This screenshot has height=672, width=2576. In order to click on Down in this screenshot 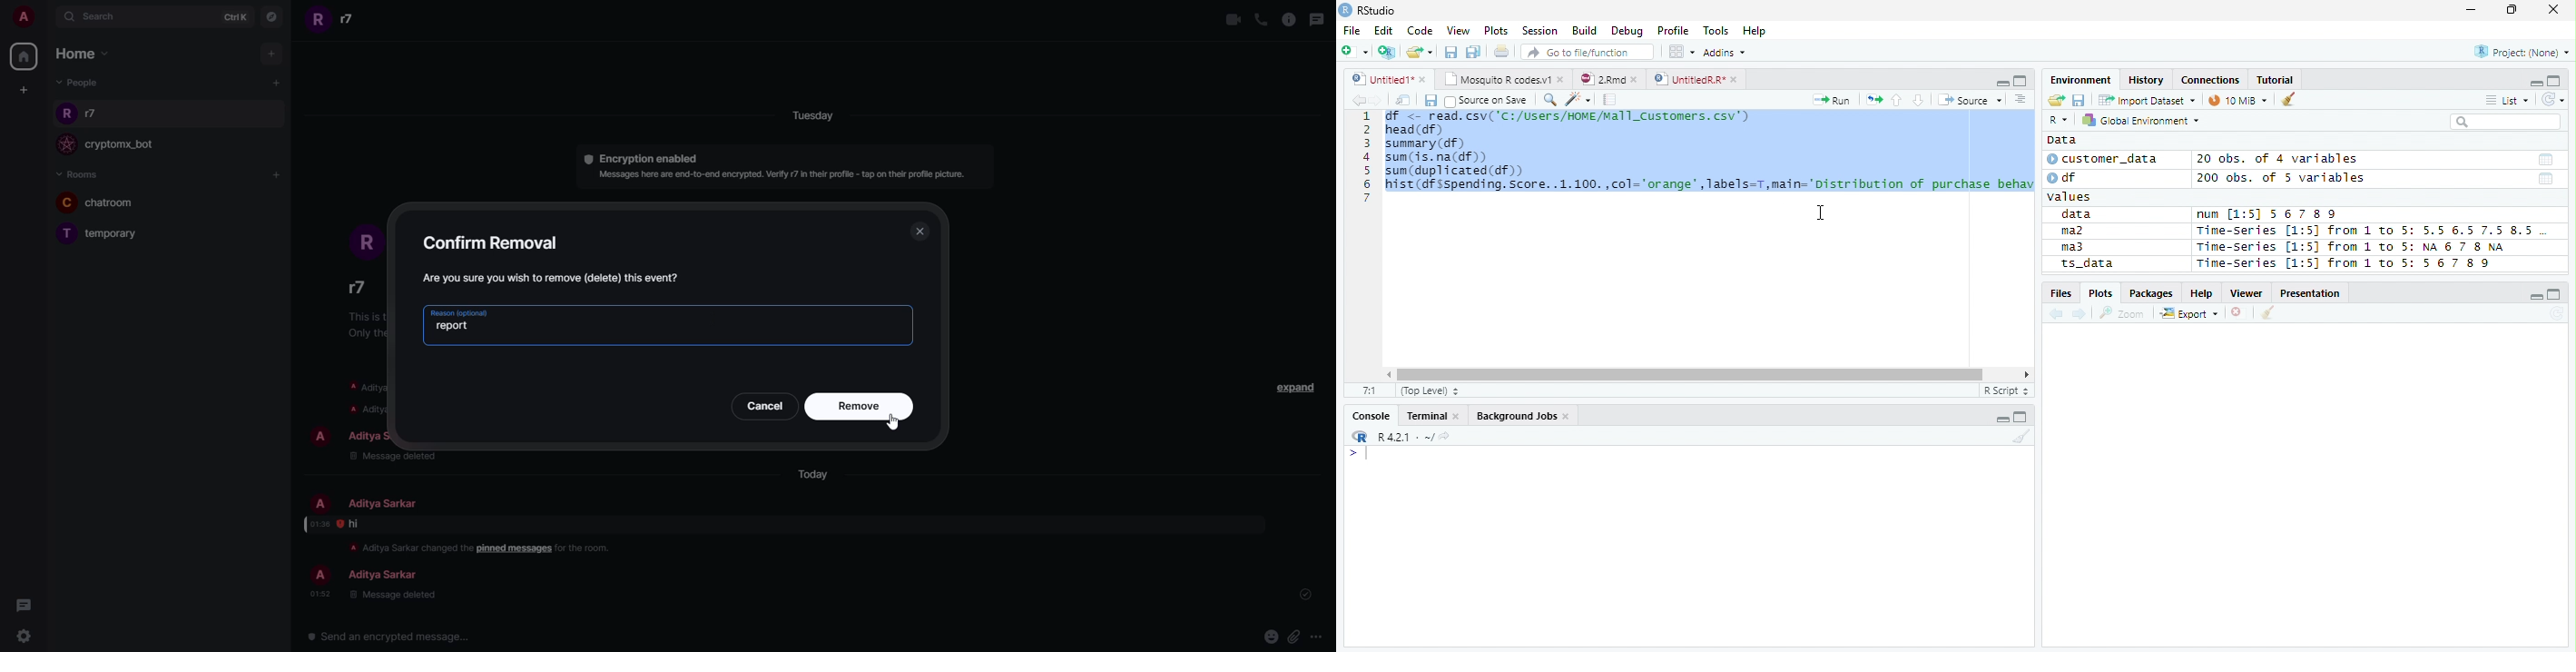, I will do `click(1918, 101)`.